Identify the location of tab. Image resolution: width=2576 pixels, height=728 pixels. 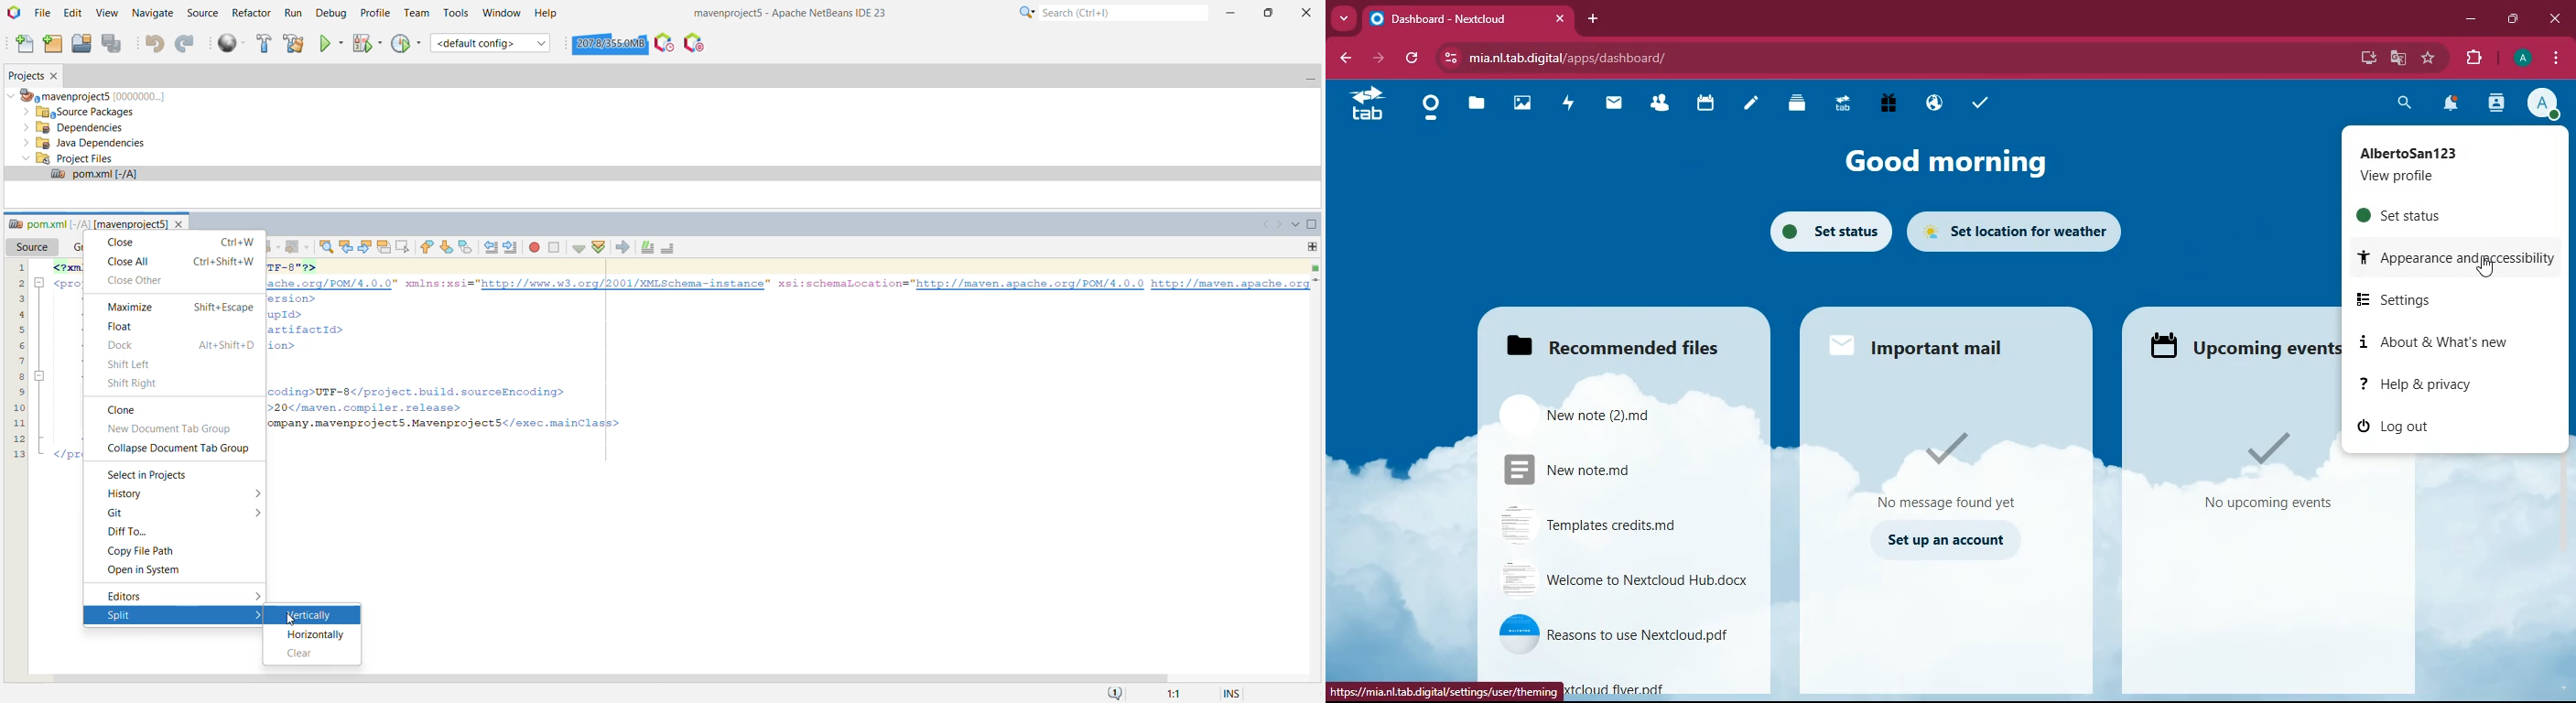
(1848, 104).